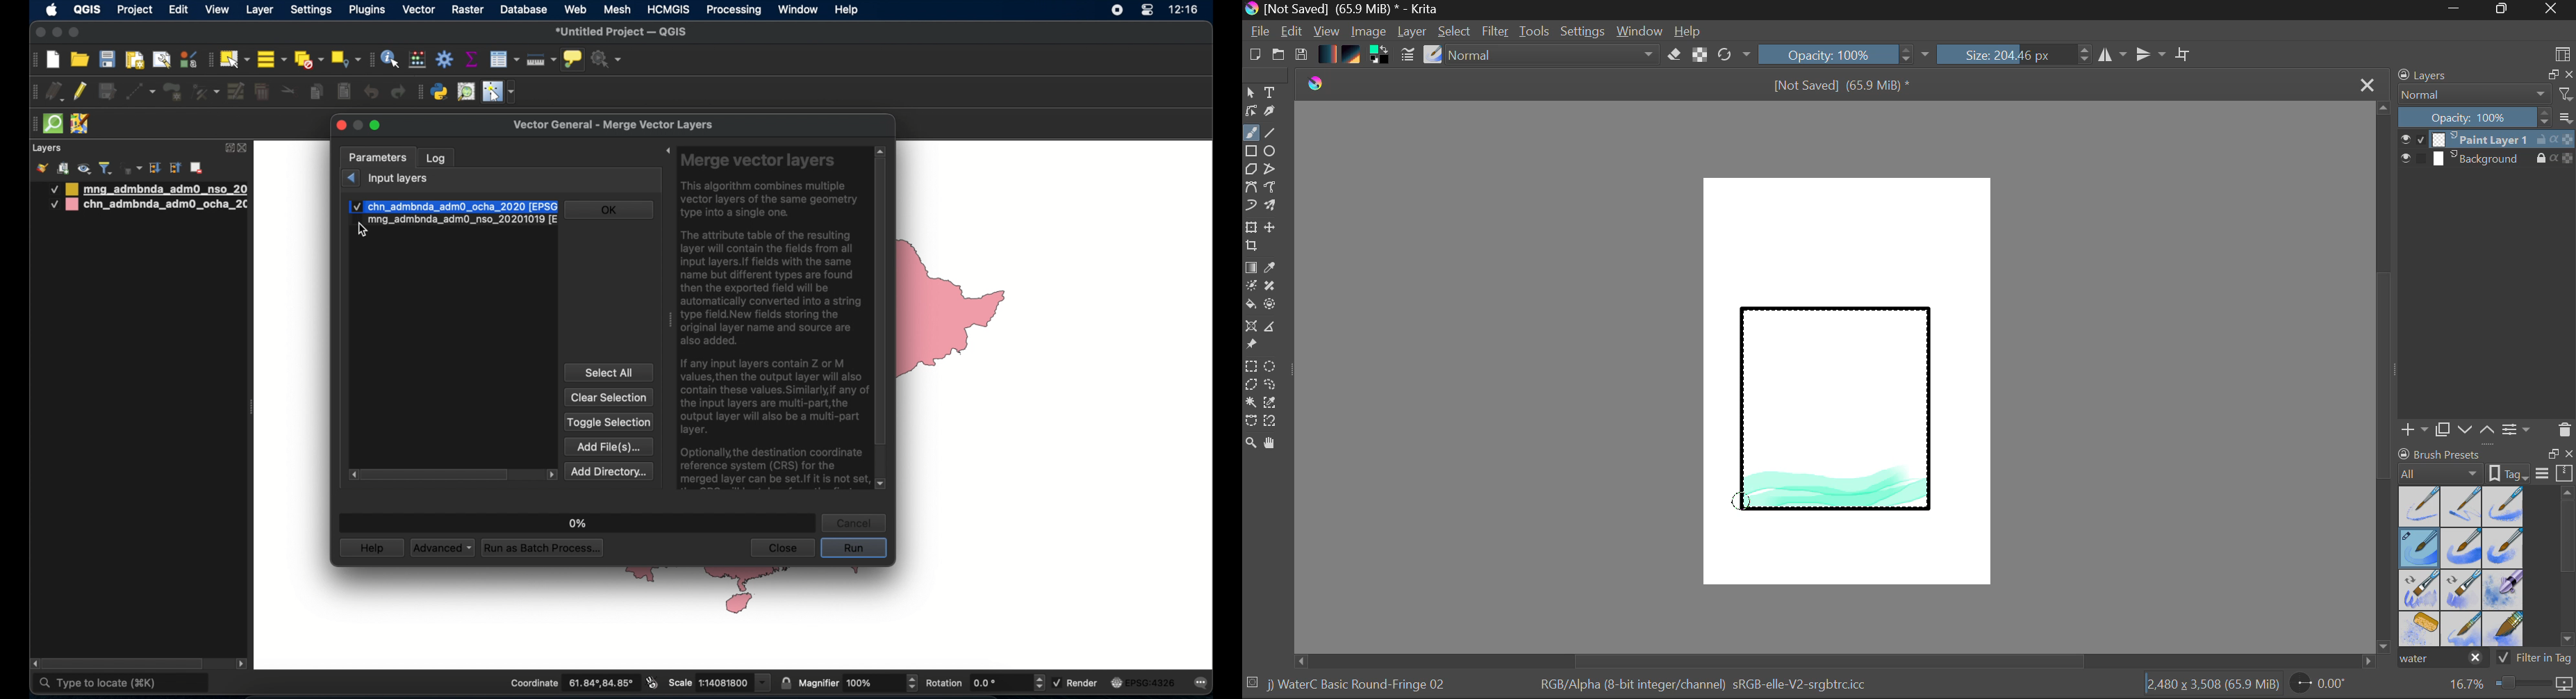 Image resolution: width=2576 pixels, height=700 pixels. Describe the element at coordinates (107, 60) in the screenshot. I see `save project` at that location.